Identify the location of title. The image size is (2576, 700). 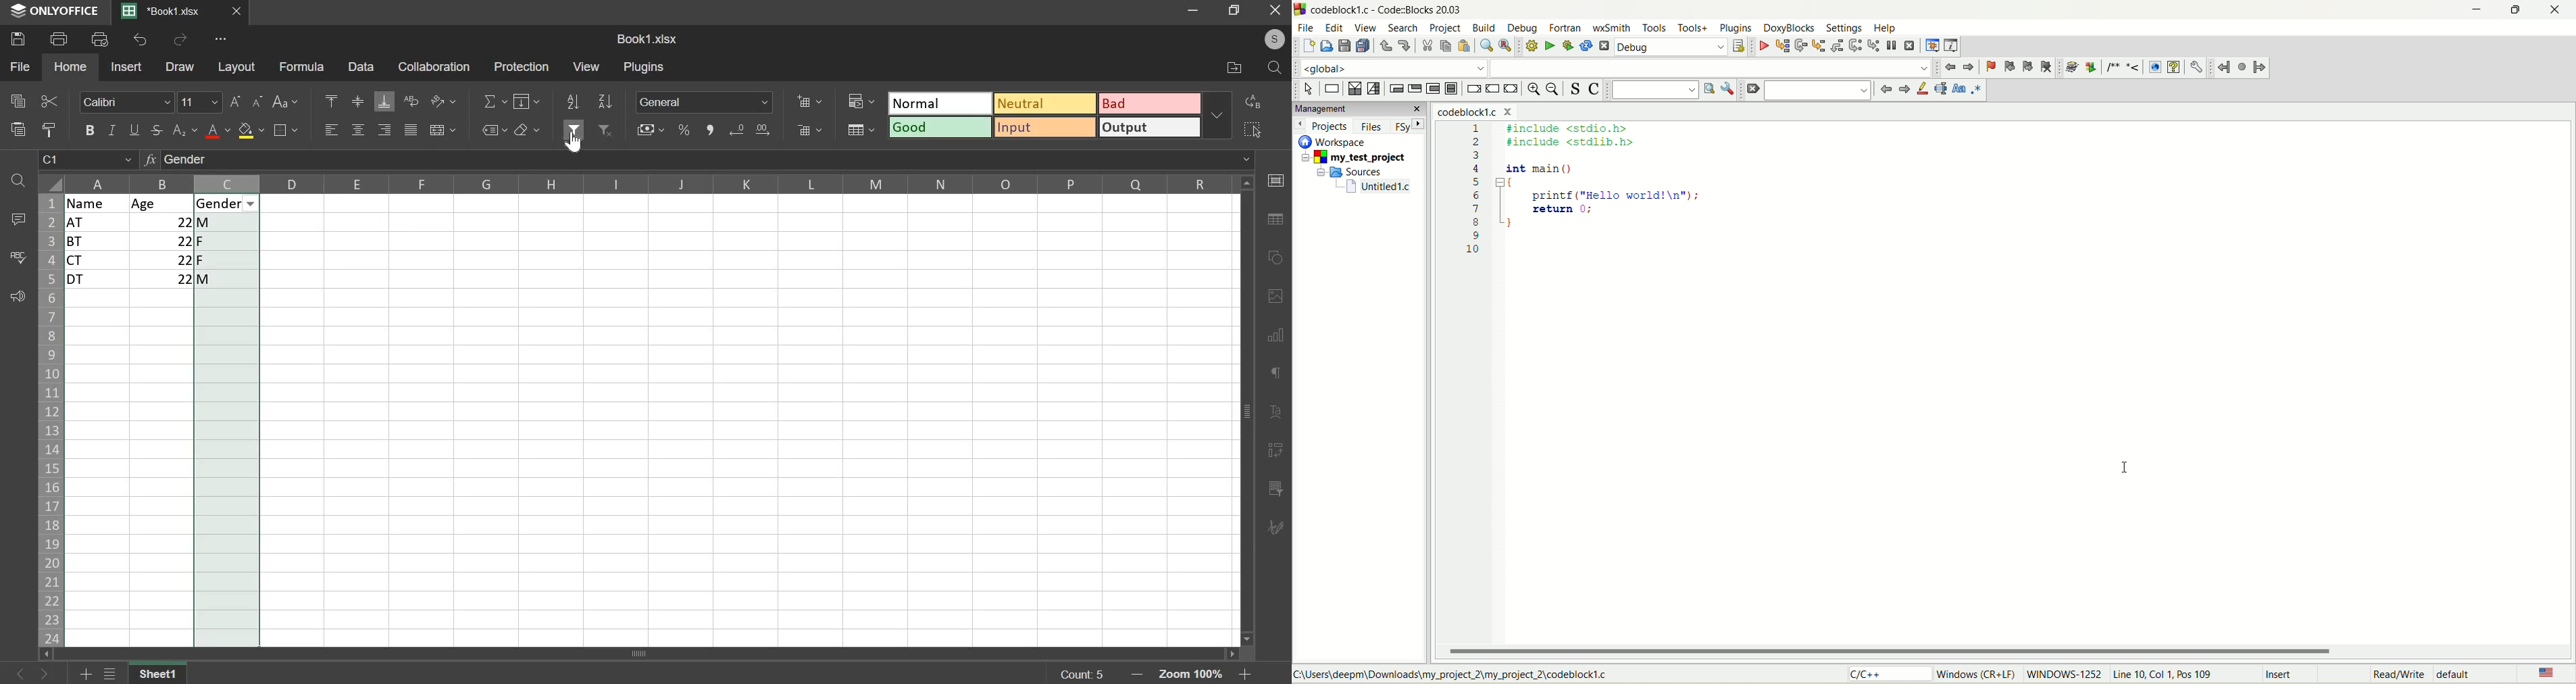
(1379, 187).